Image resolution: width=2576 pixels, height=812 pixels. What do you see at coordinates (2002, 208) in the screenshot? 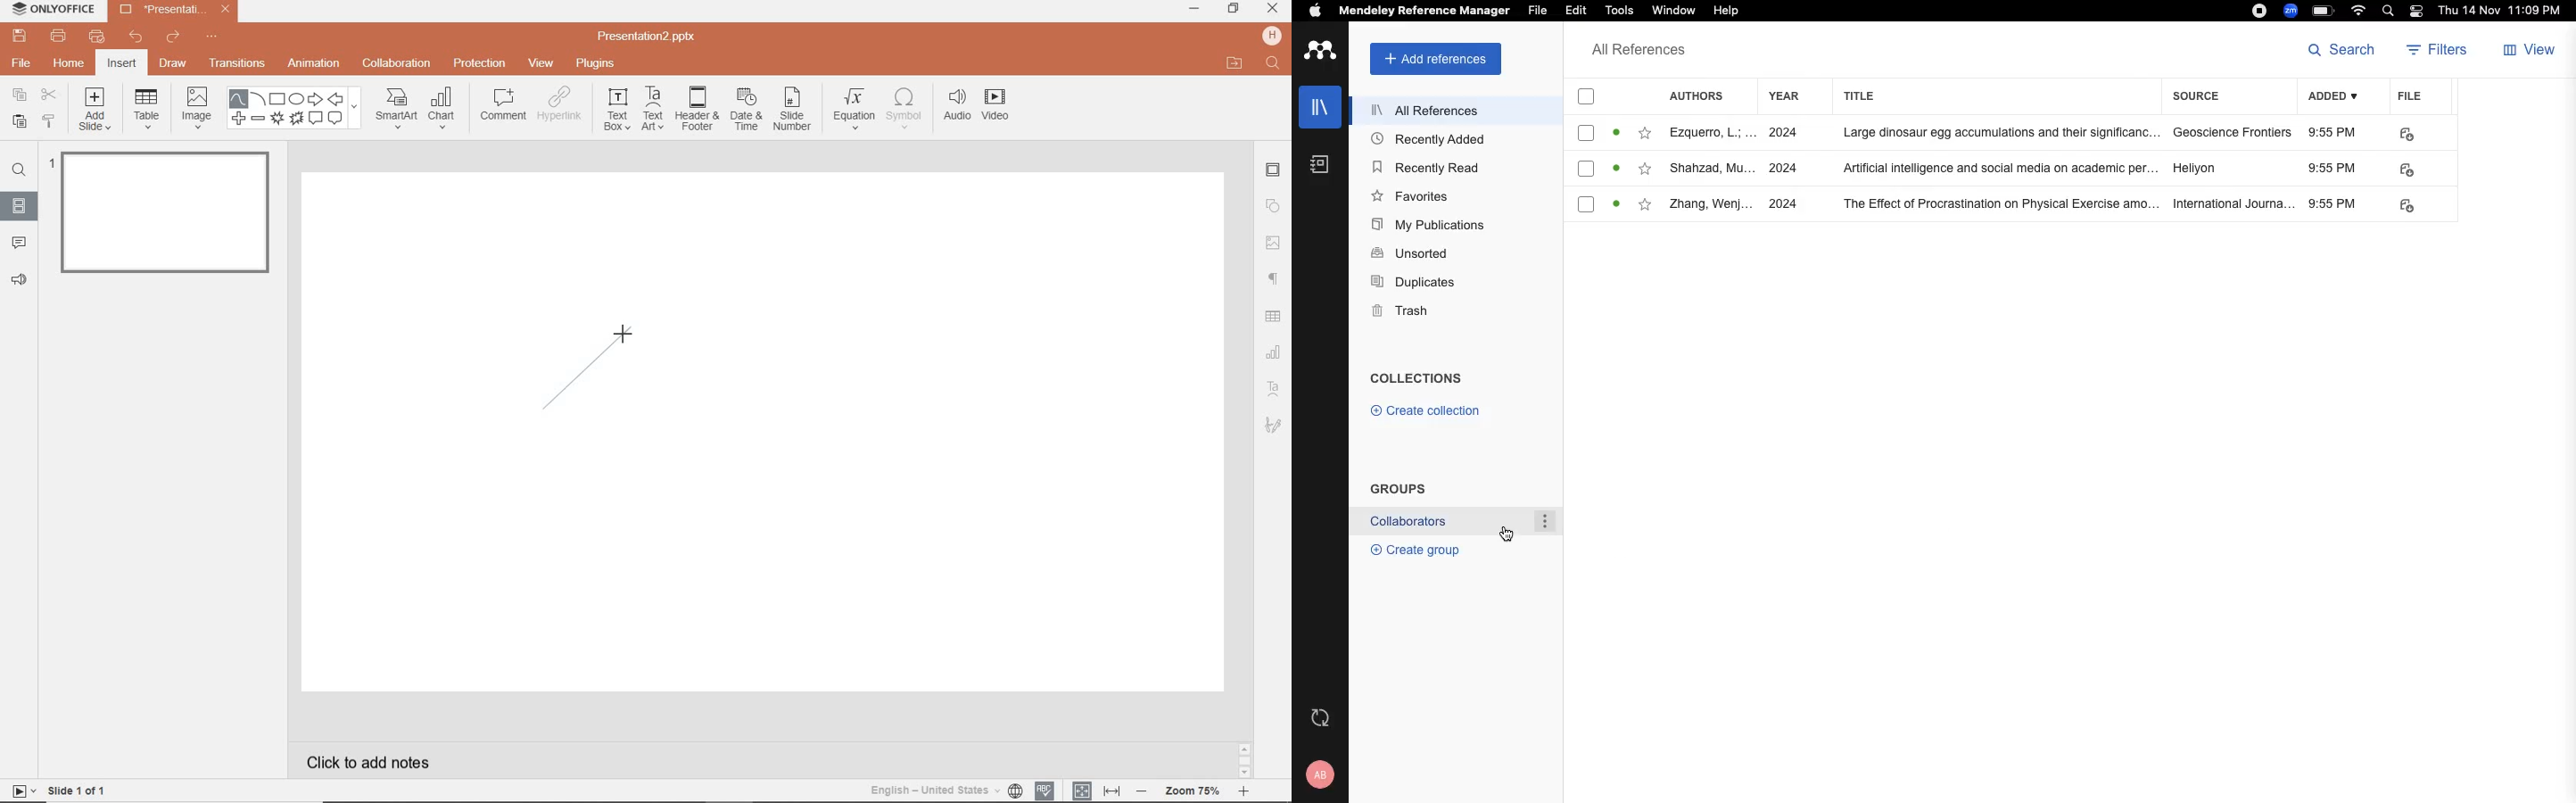
I see `‘The Effect of Procrastination on Physical Exercise amo...` at bounding box center [2002, 208].